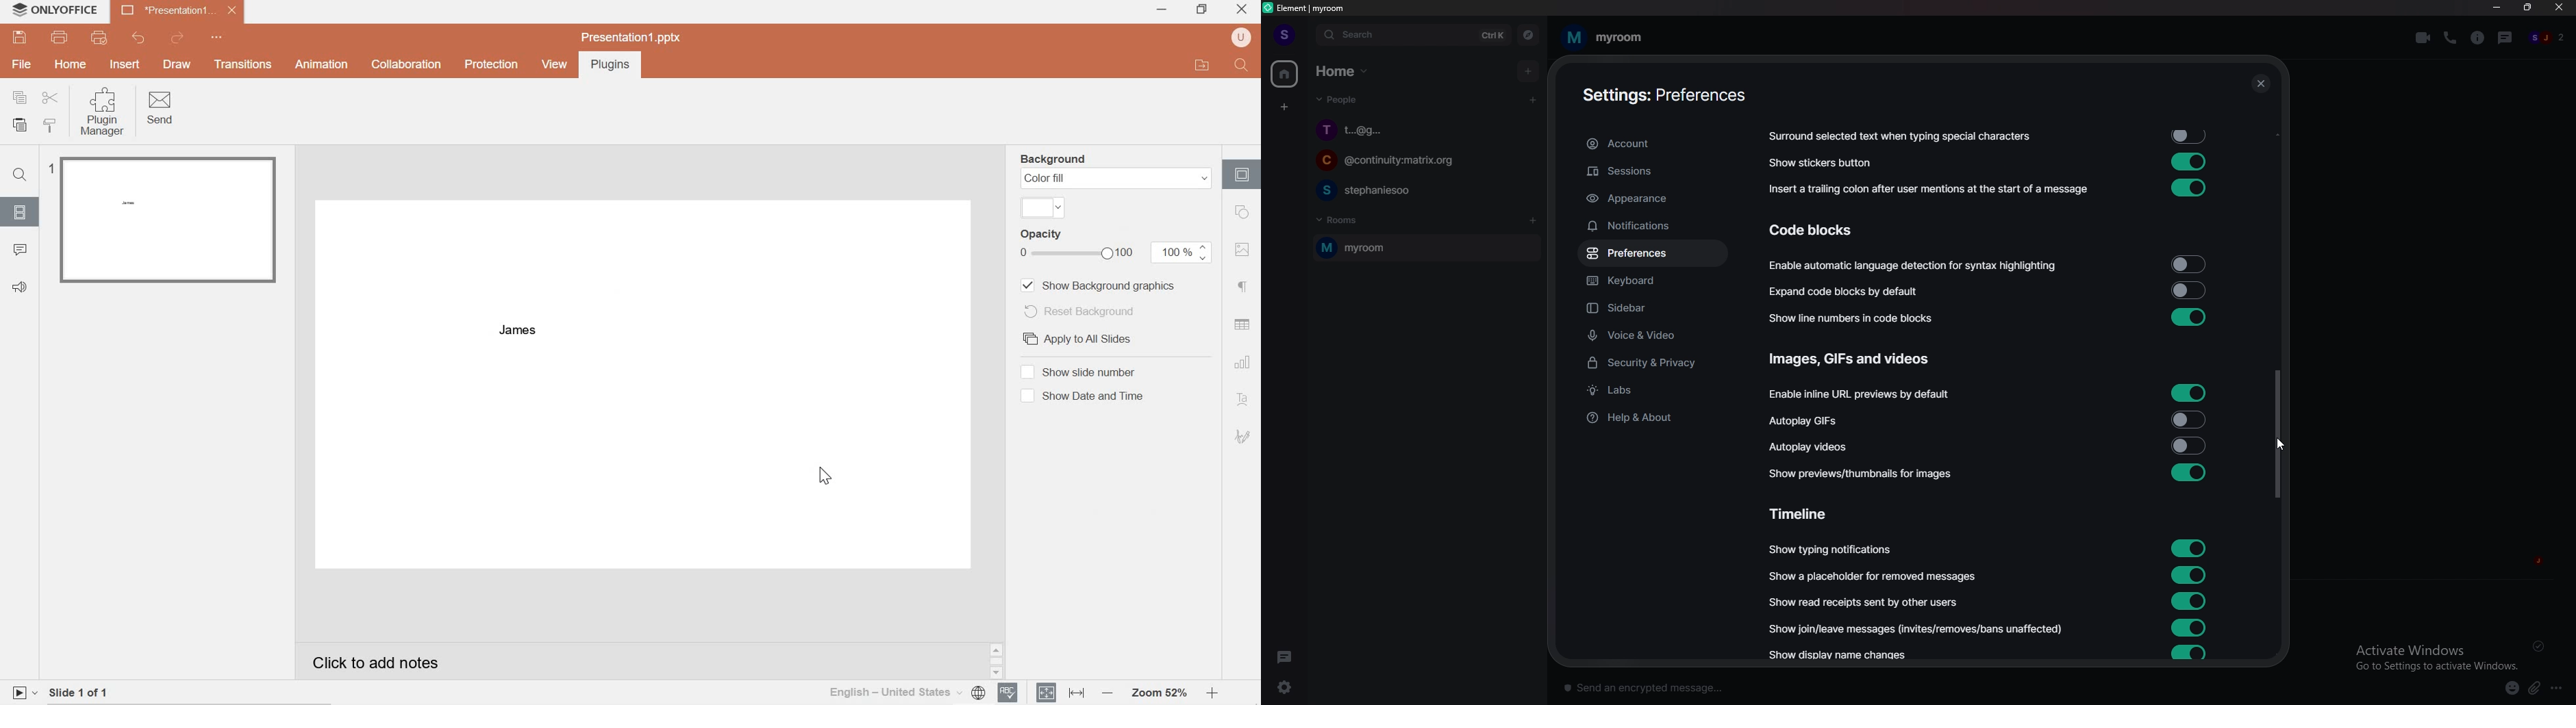 The width and height of the screenshot is (2576, 728). What do you see at coordinates (1425, 129) in the screenshot?
I see `chat` at bounding box center [1425, 129].